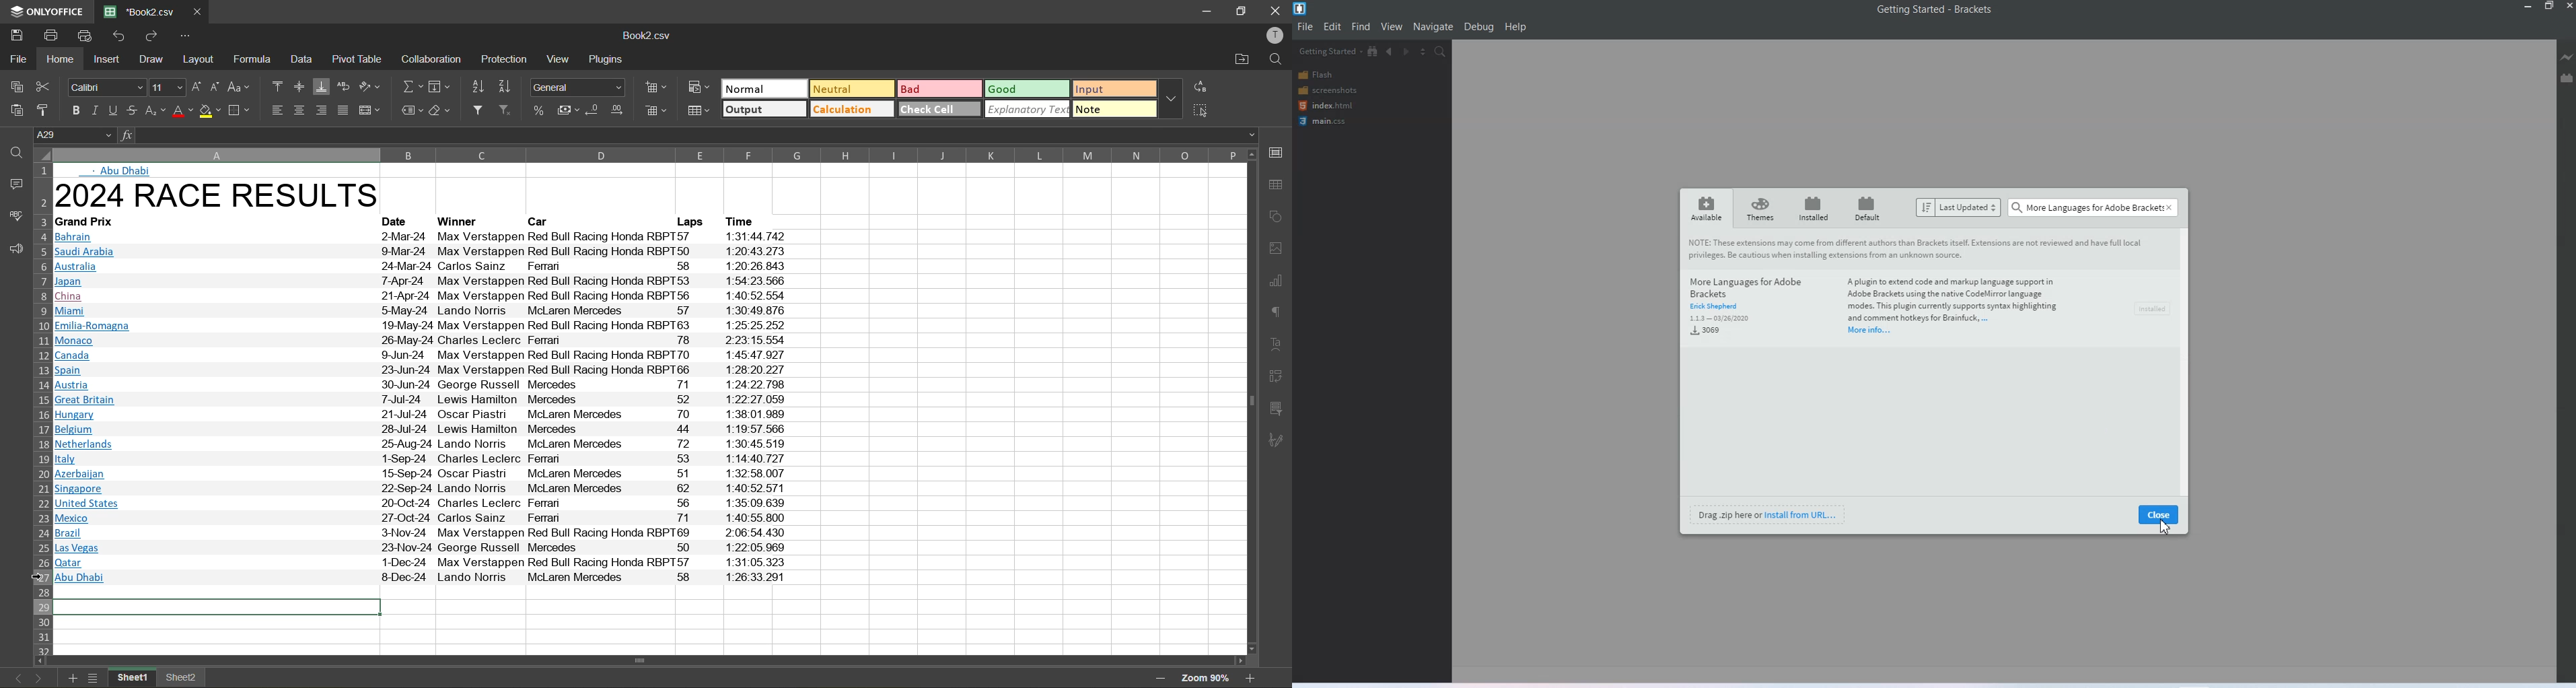  Describe the element at coordinates (1114, 88) in the screenshot. I see `input` at that location.